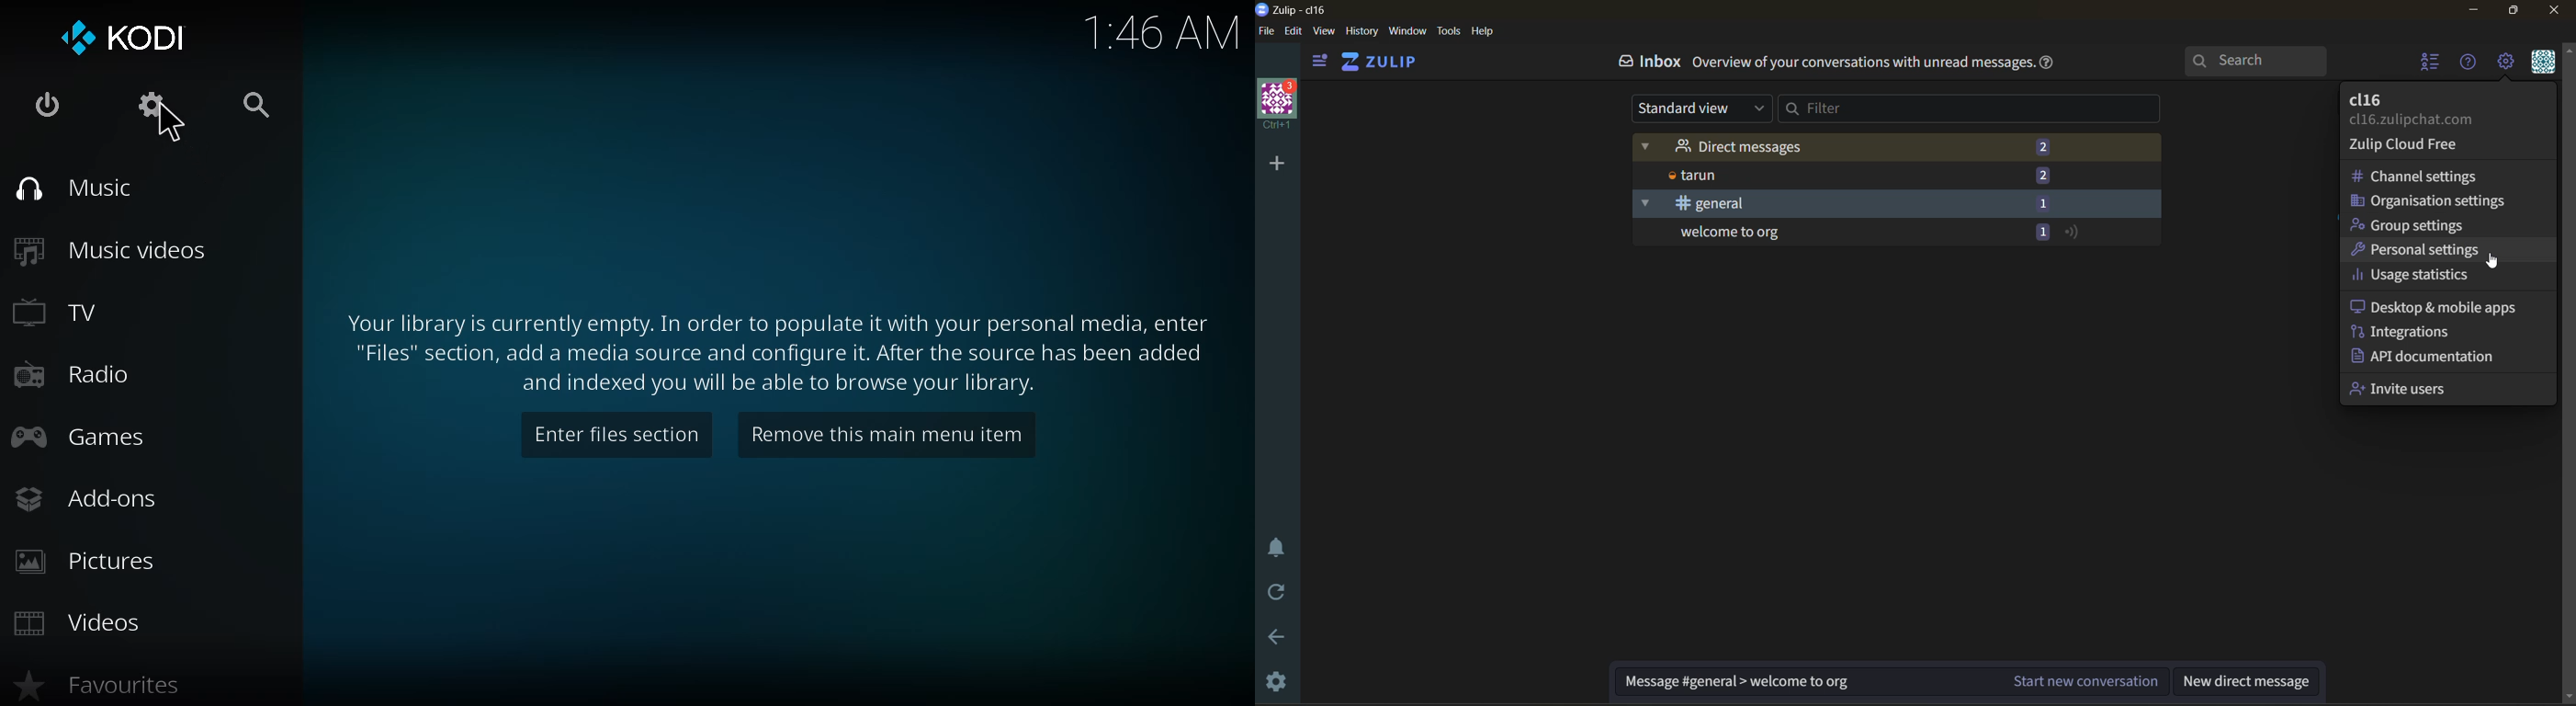 Image resolution: width=2576 pixels, height=728 pixels. What do you see at coordinates (2495, 261) in the screenshot?
I see `cursor` at bounding box center [2495, 261].